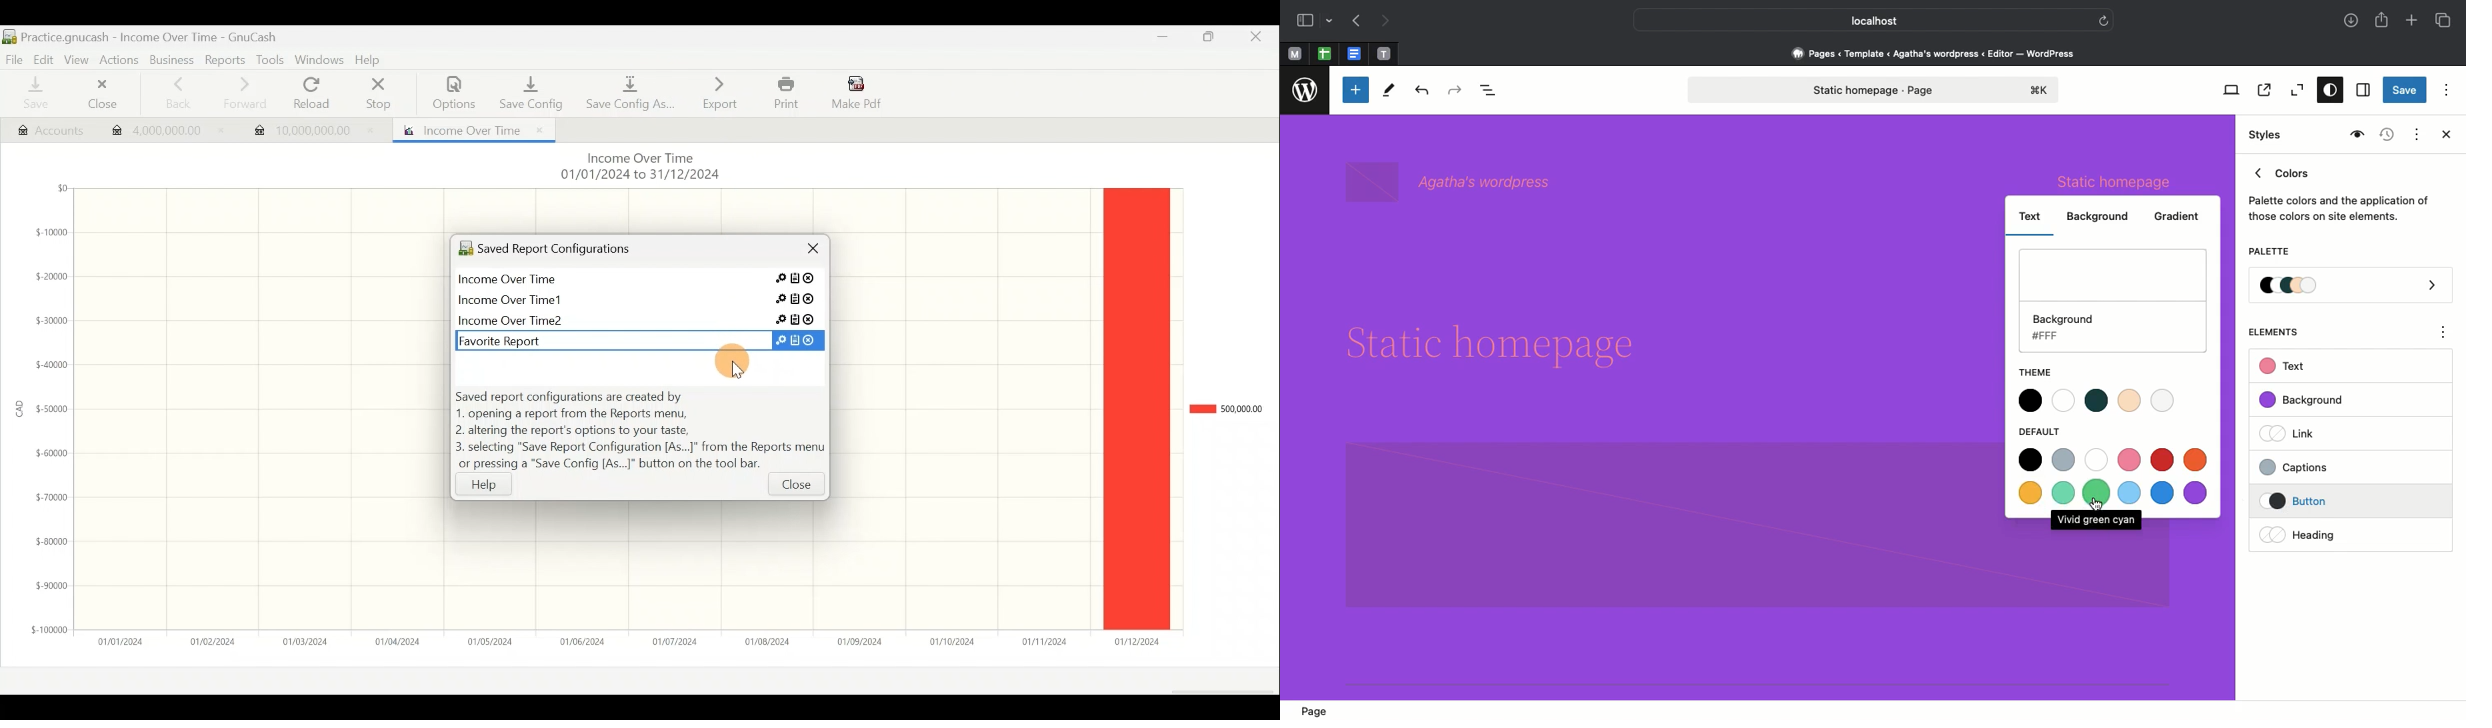  Describe the element at coordinates (2113, 302) in the screenshot. I see `Background` at that location.